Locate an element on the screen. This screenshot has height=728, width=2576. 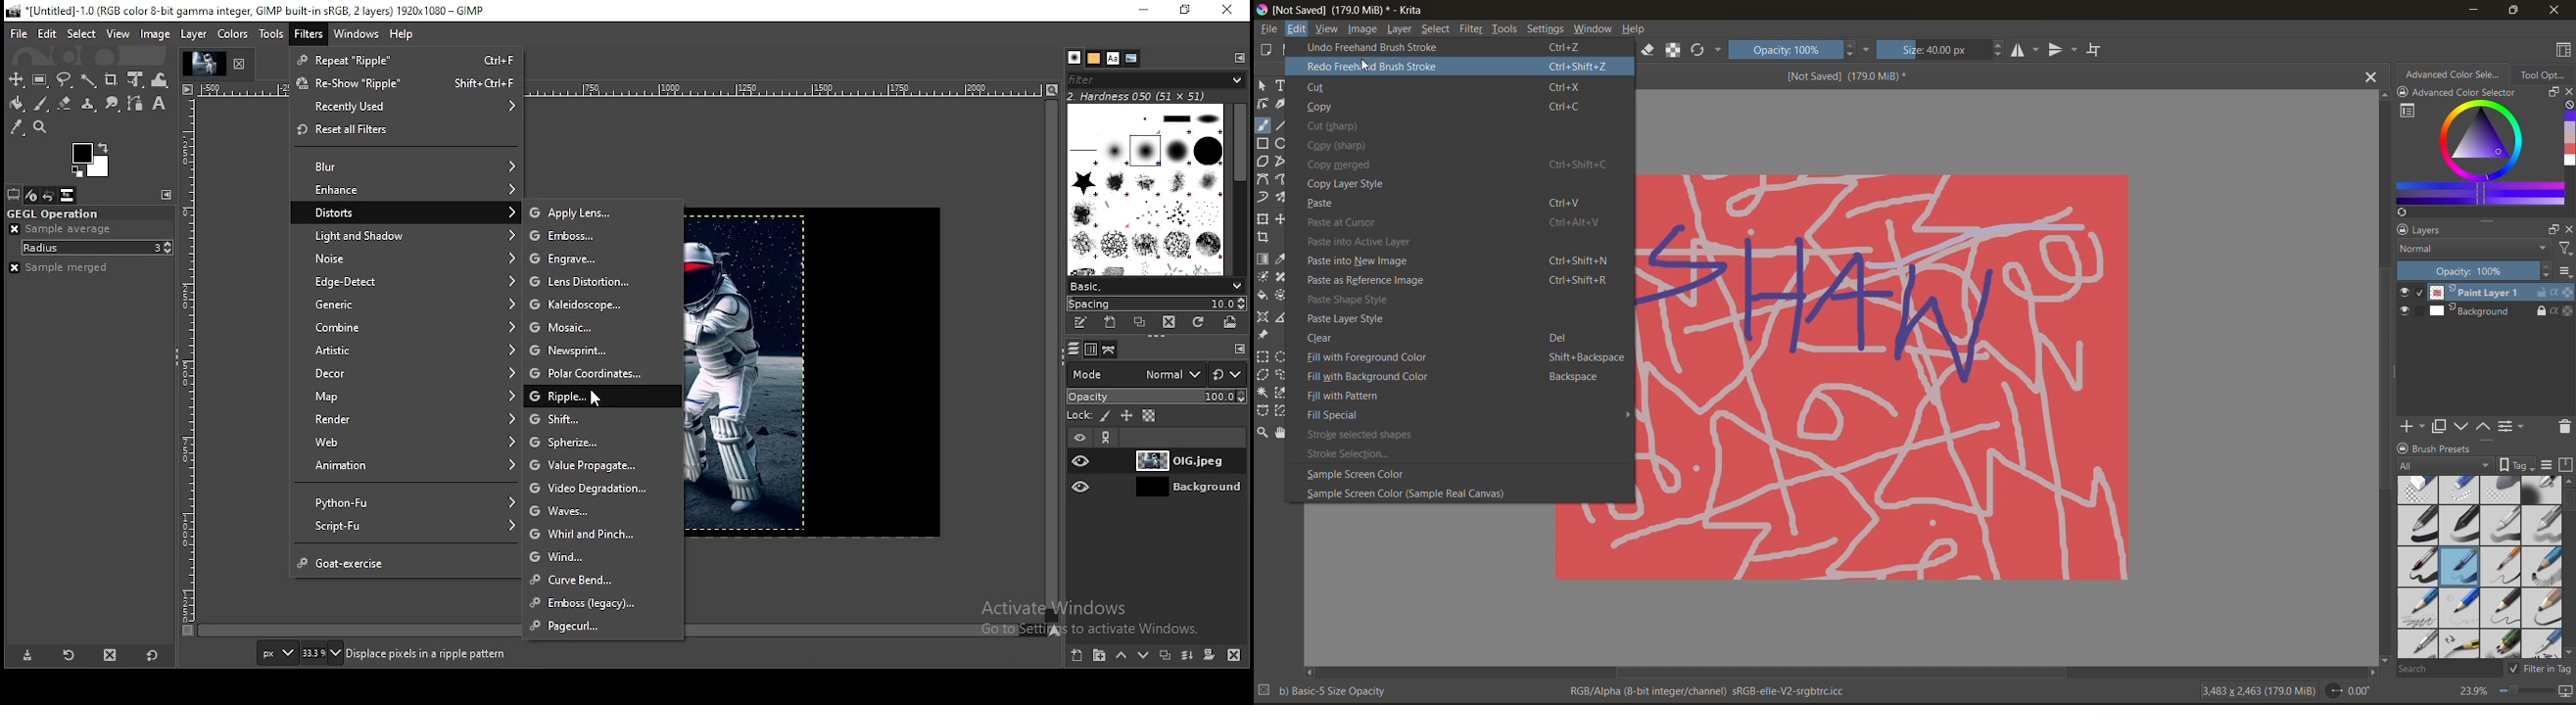
reference image tool is located at coordinates (1265, 336).